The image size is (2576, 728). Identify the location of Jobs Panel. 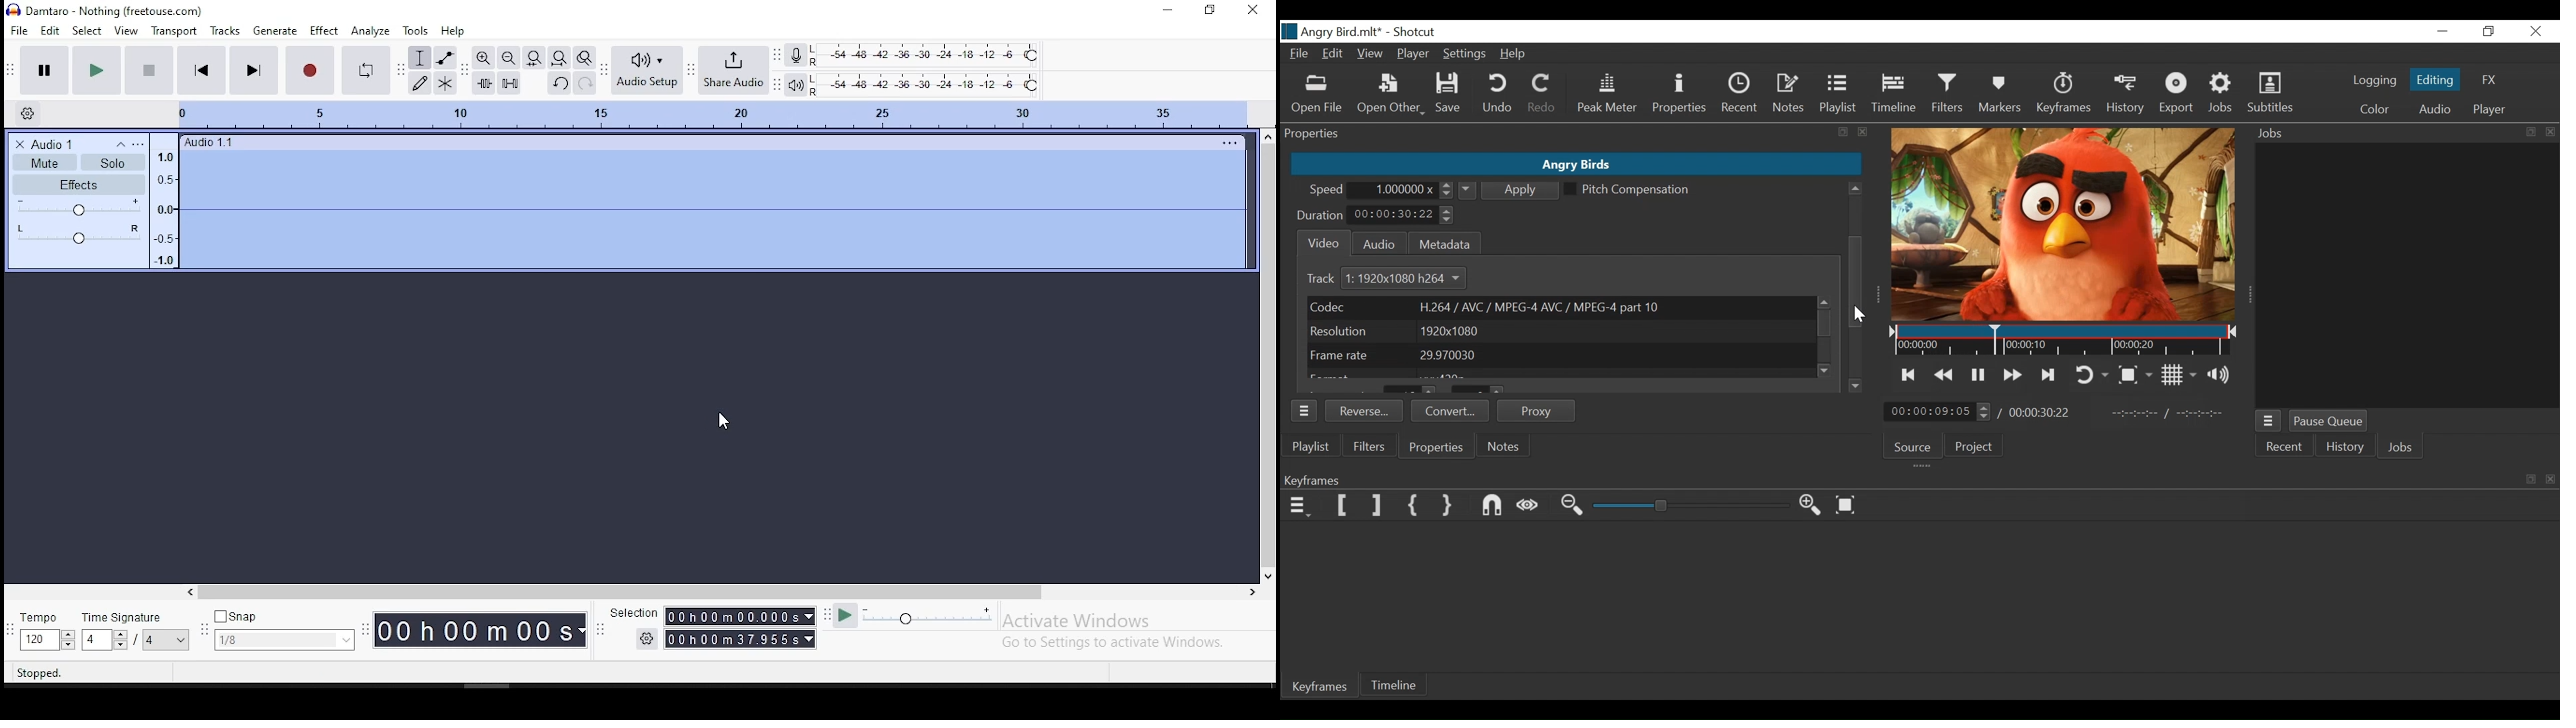
(2401, 134).